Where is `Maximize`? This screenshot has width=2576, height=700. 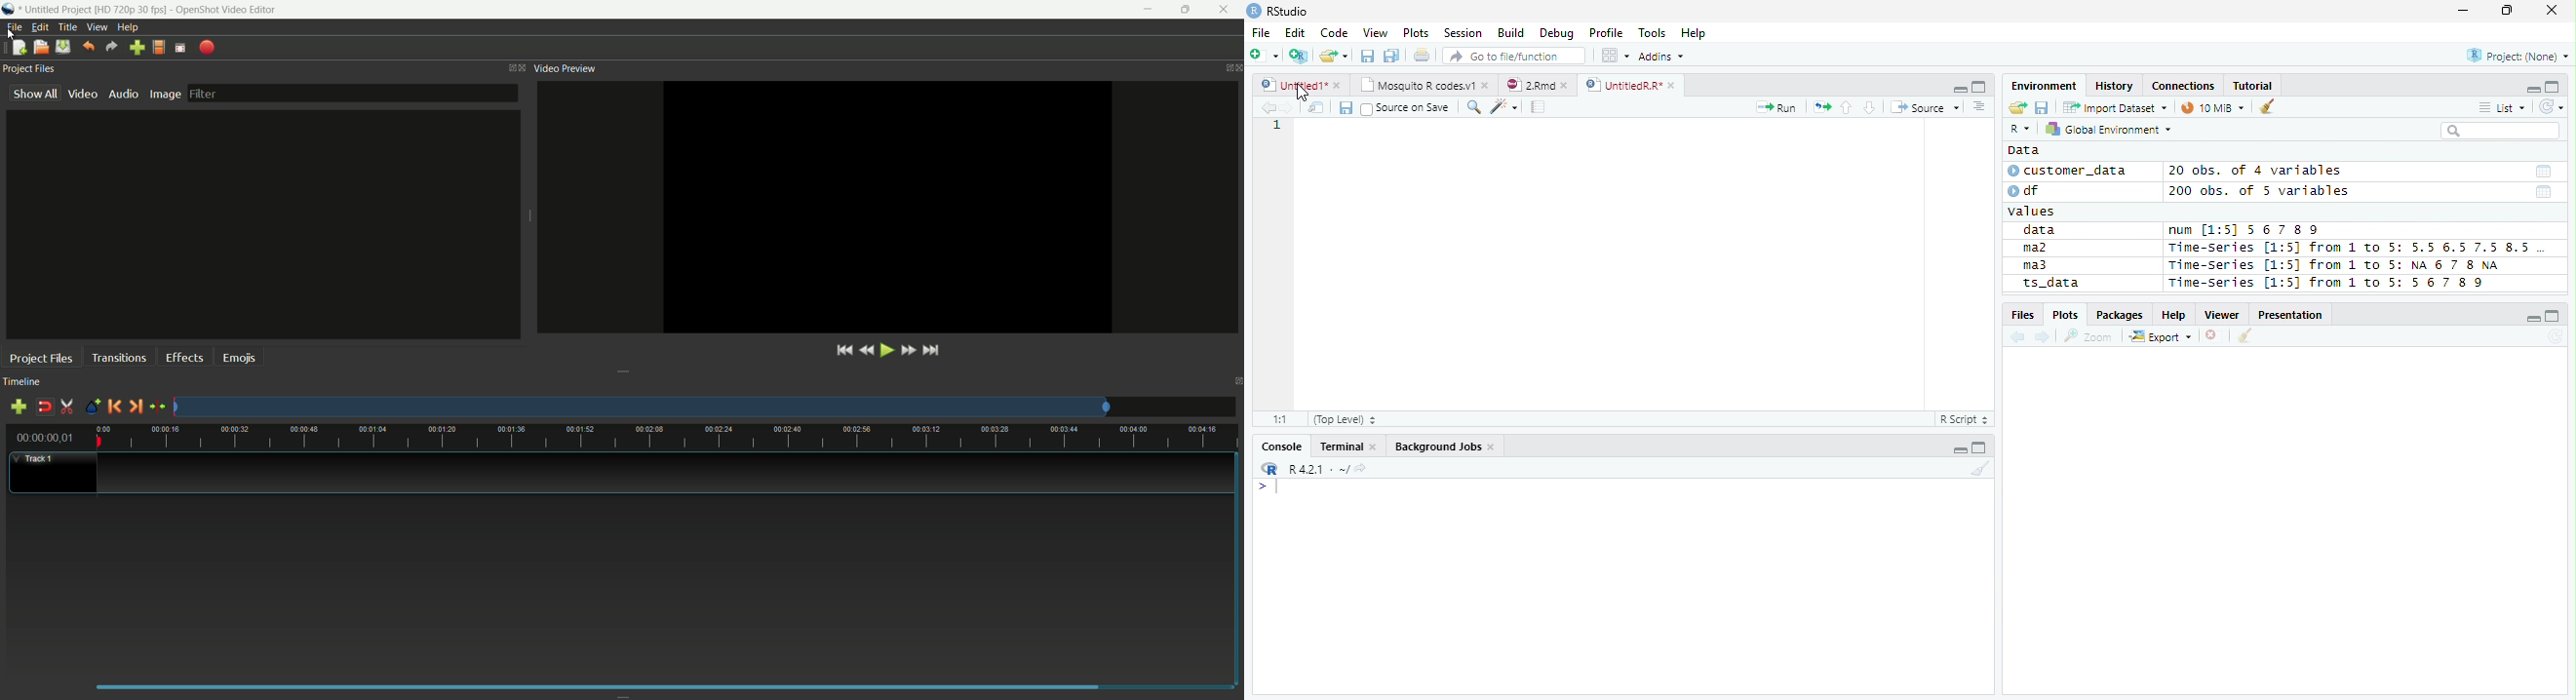 Maximize is located at coordinates (1981, 448).